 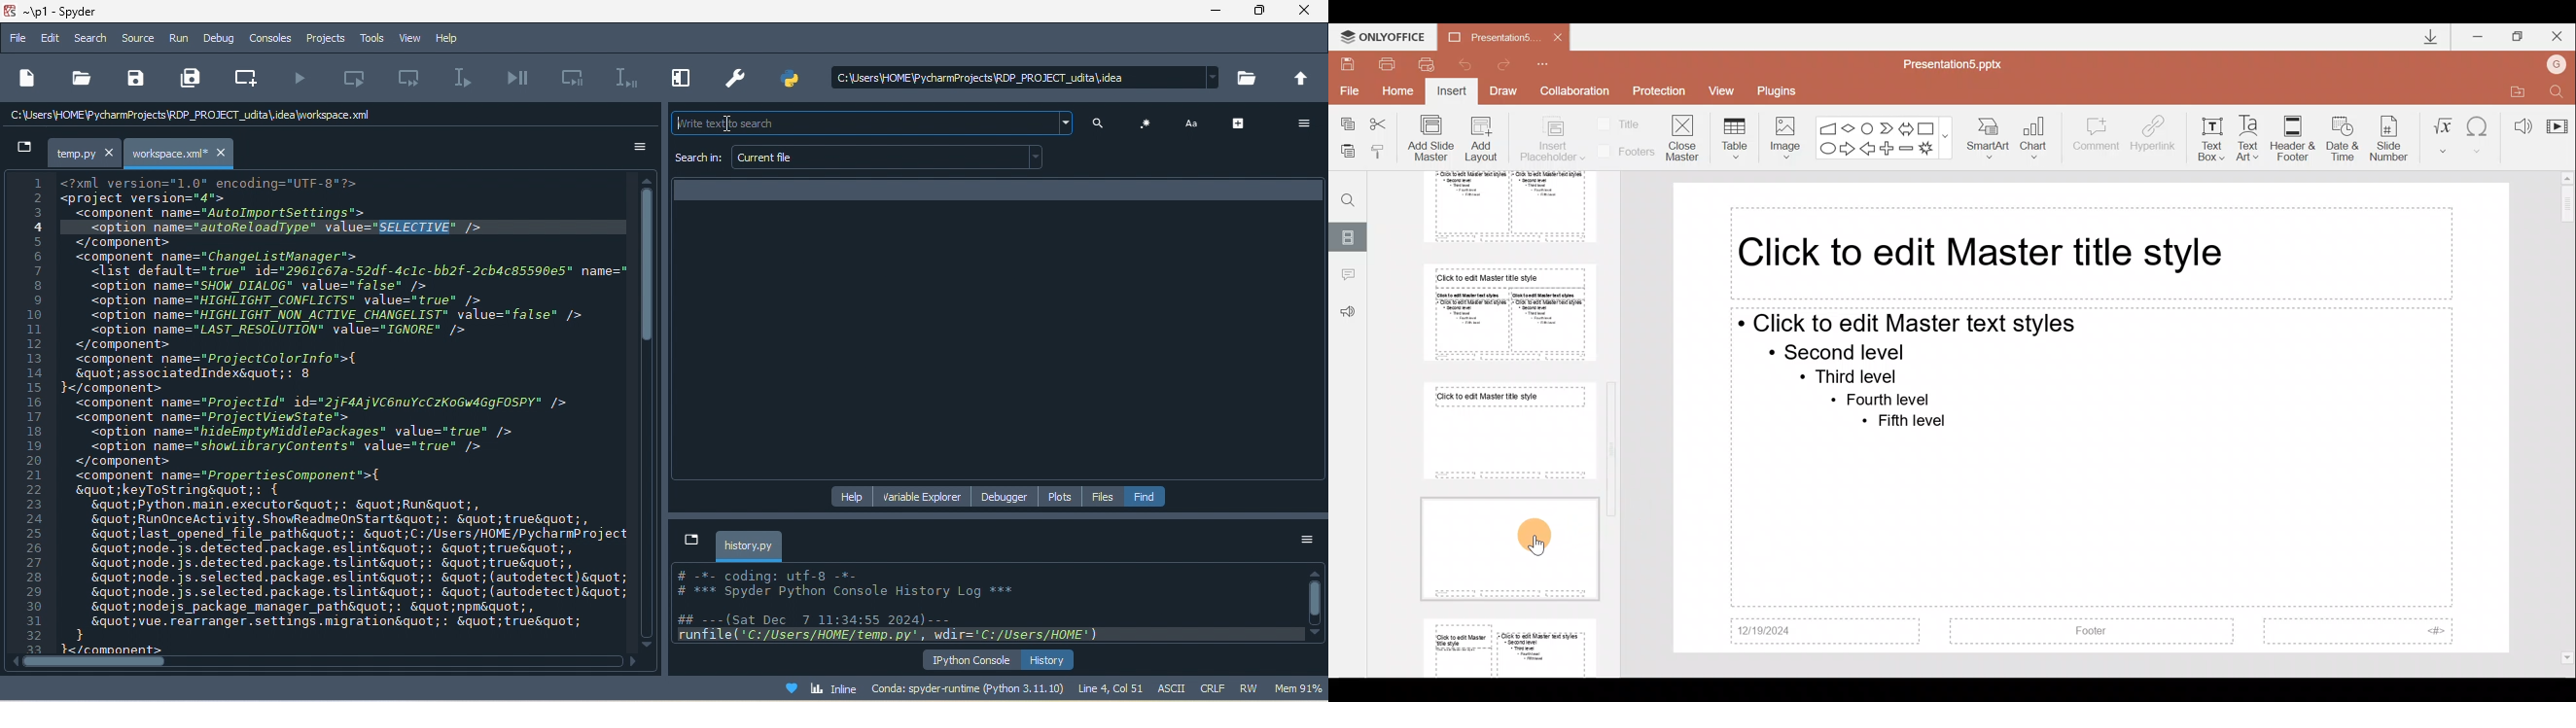 I want to click on Rectangle, so click(x=1928, y=127).